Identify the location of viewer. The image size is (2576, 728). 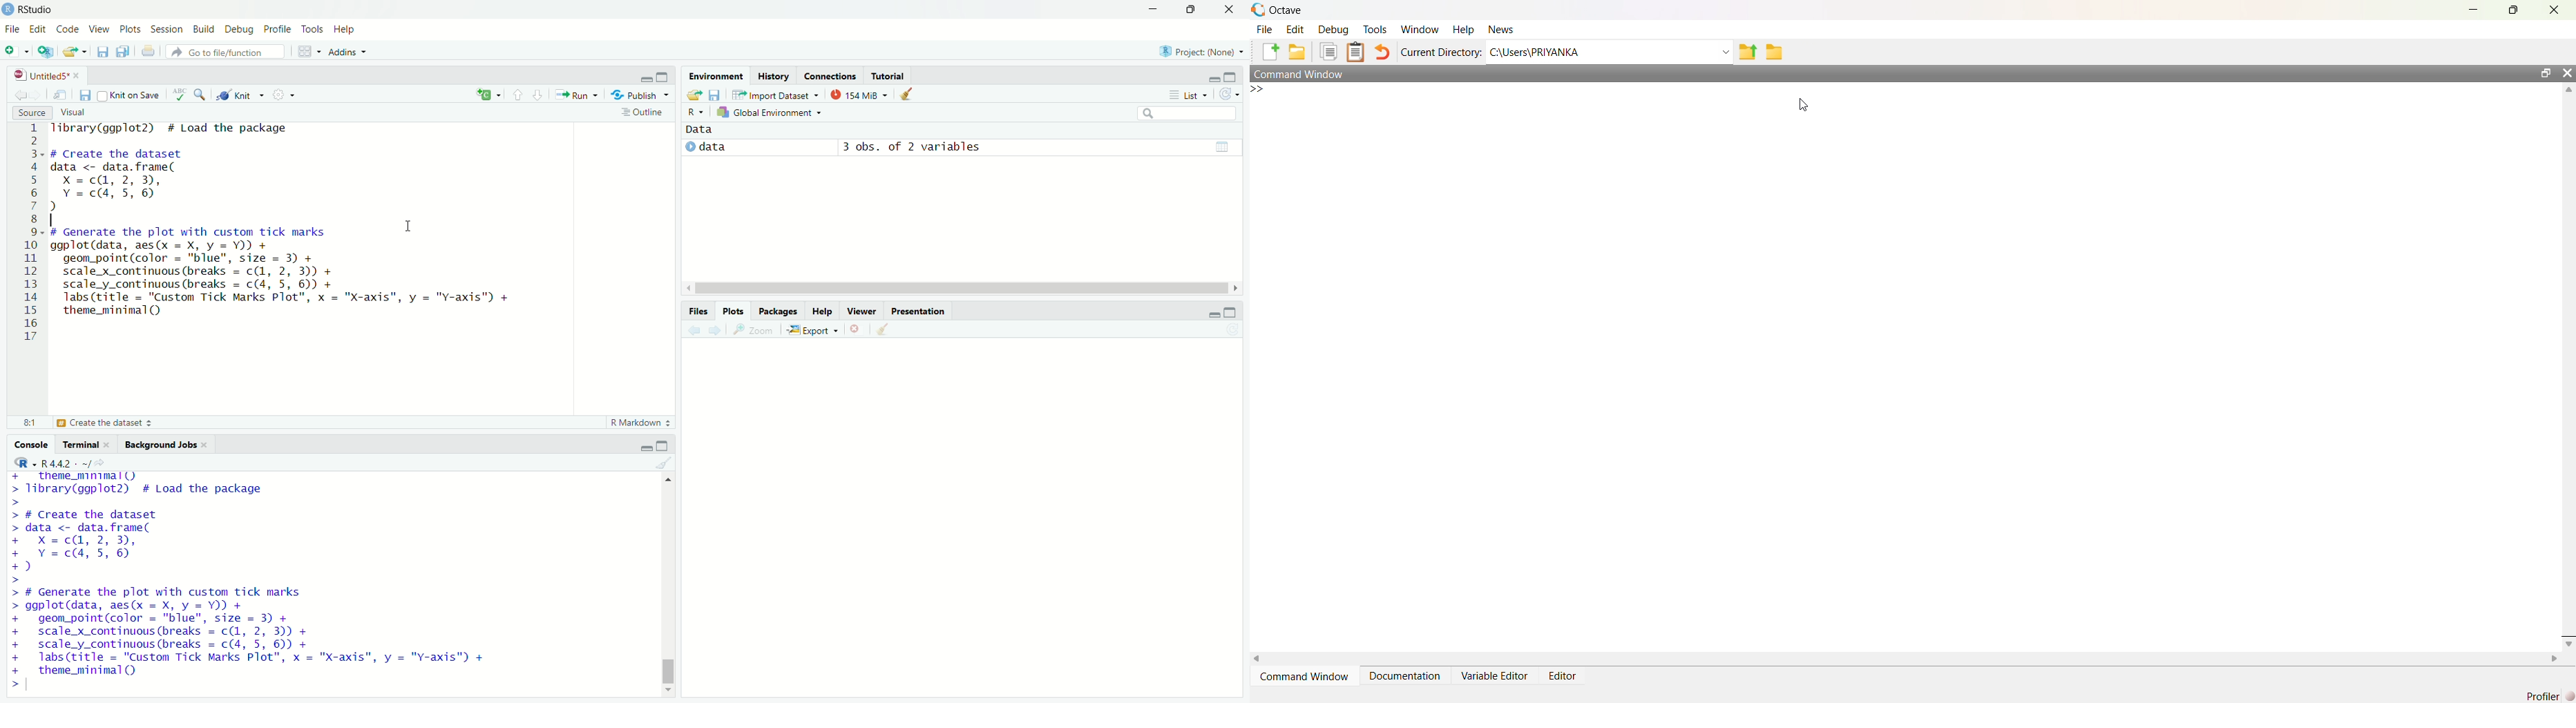
(863, 310).